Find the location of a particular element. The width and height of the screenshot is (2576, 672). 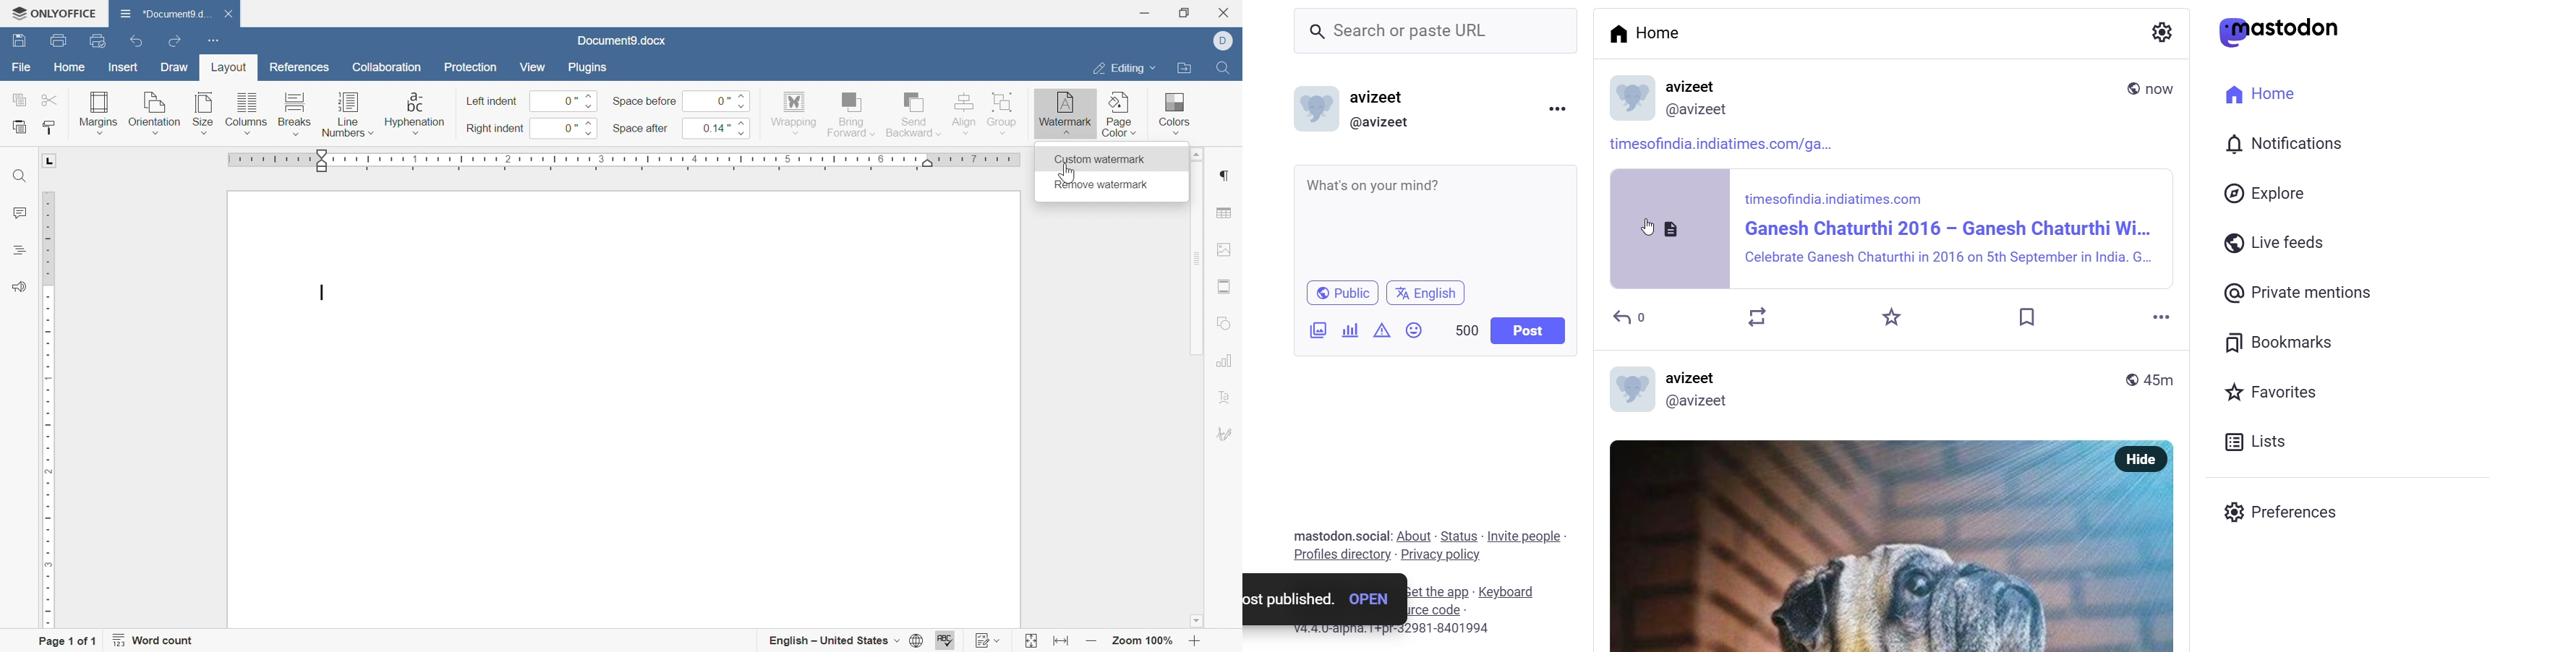

 Preferences is located at coordinates (2291, 517).